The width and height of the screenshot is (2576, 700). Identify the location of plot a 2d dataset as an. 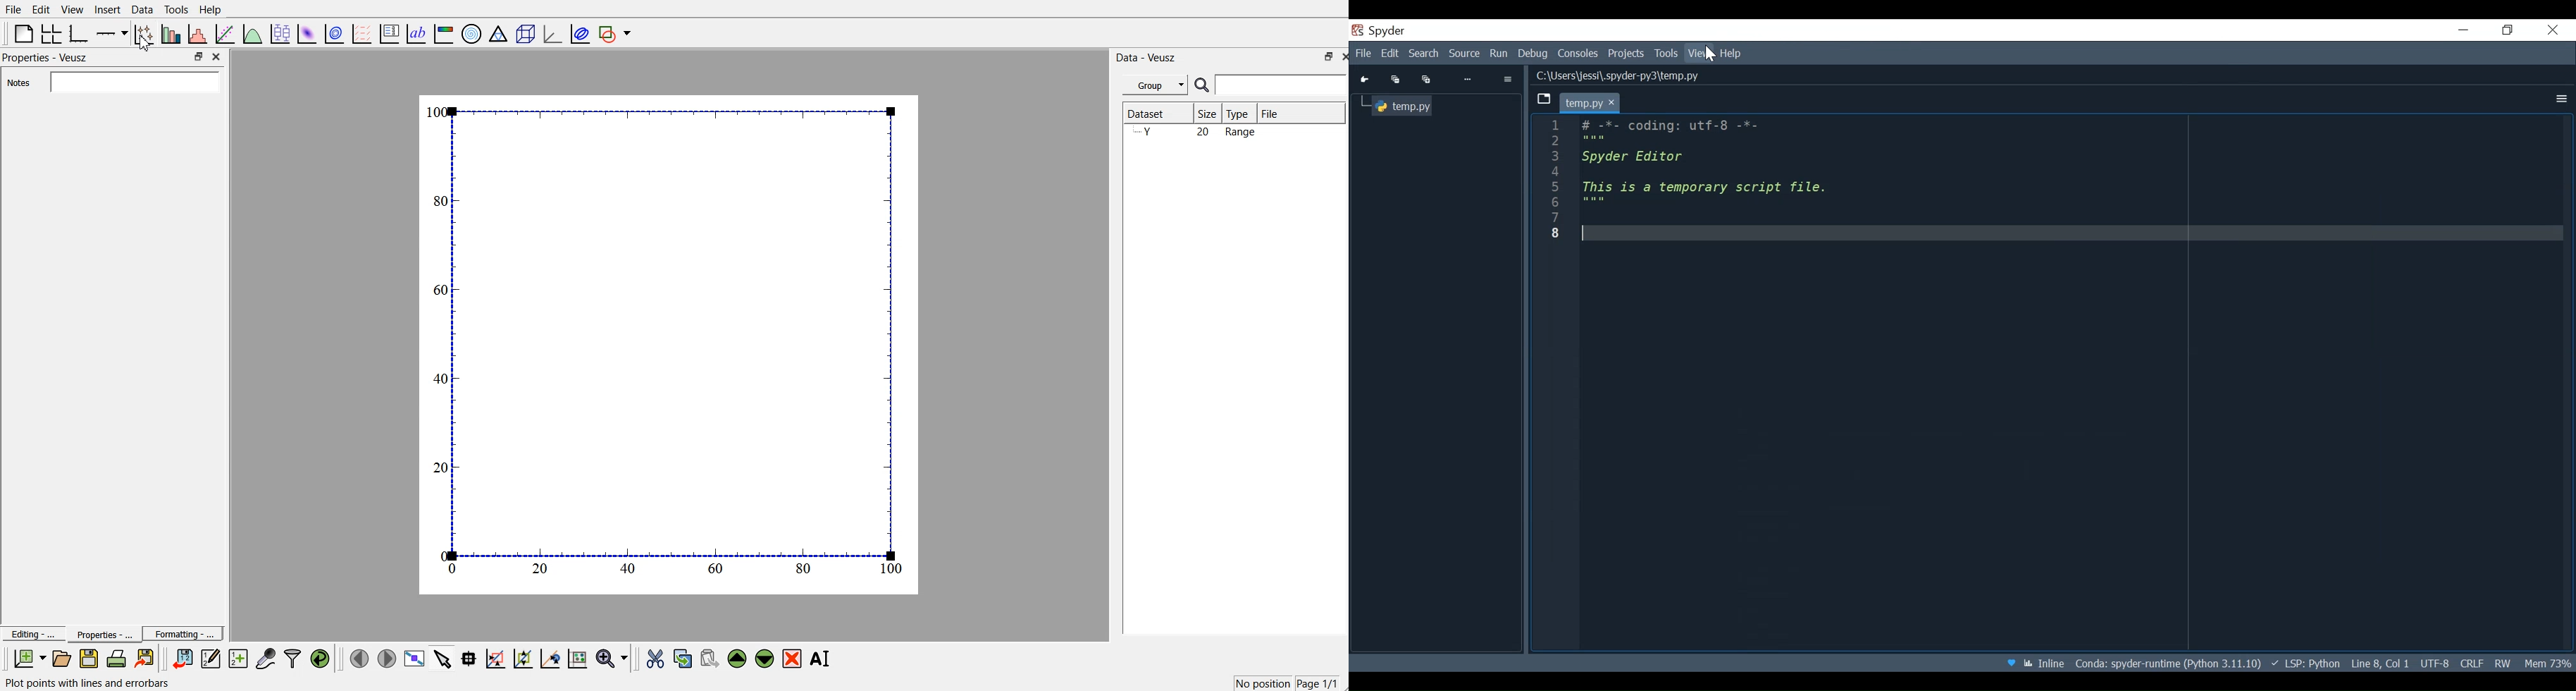
(306, 32).